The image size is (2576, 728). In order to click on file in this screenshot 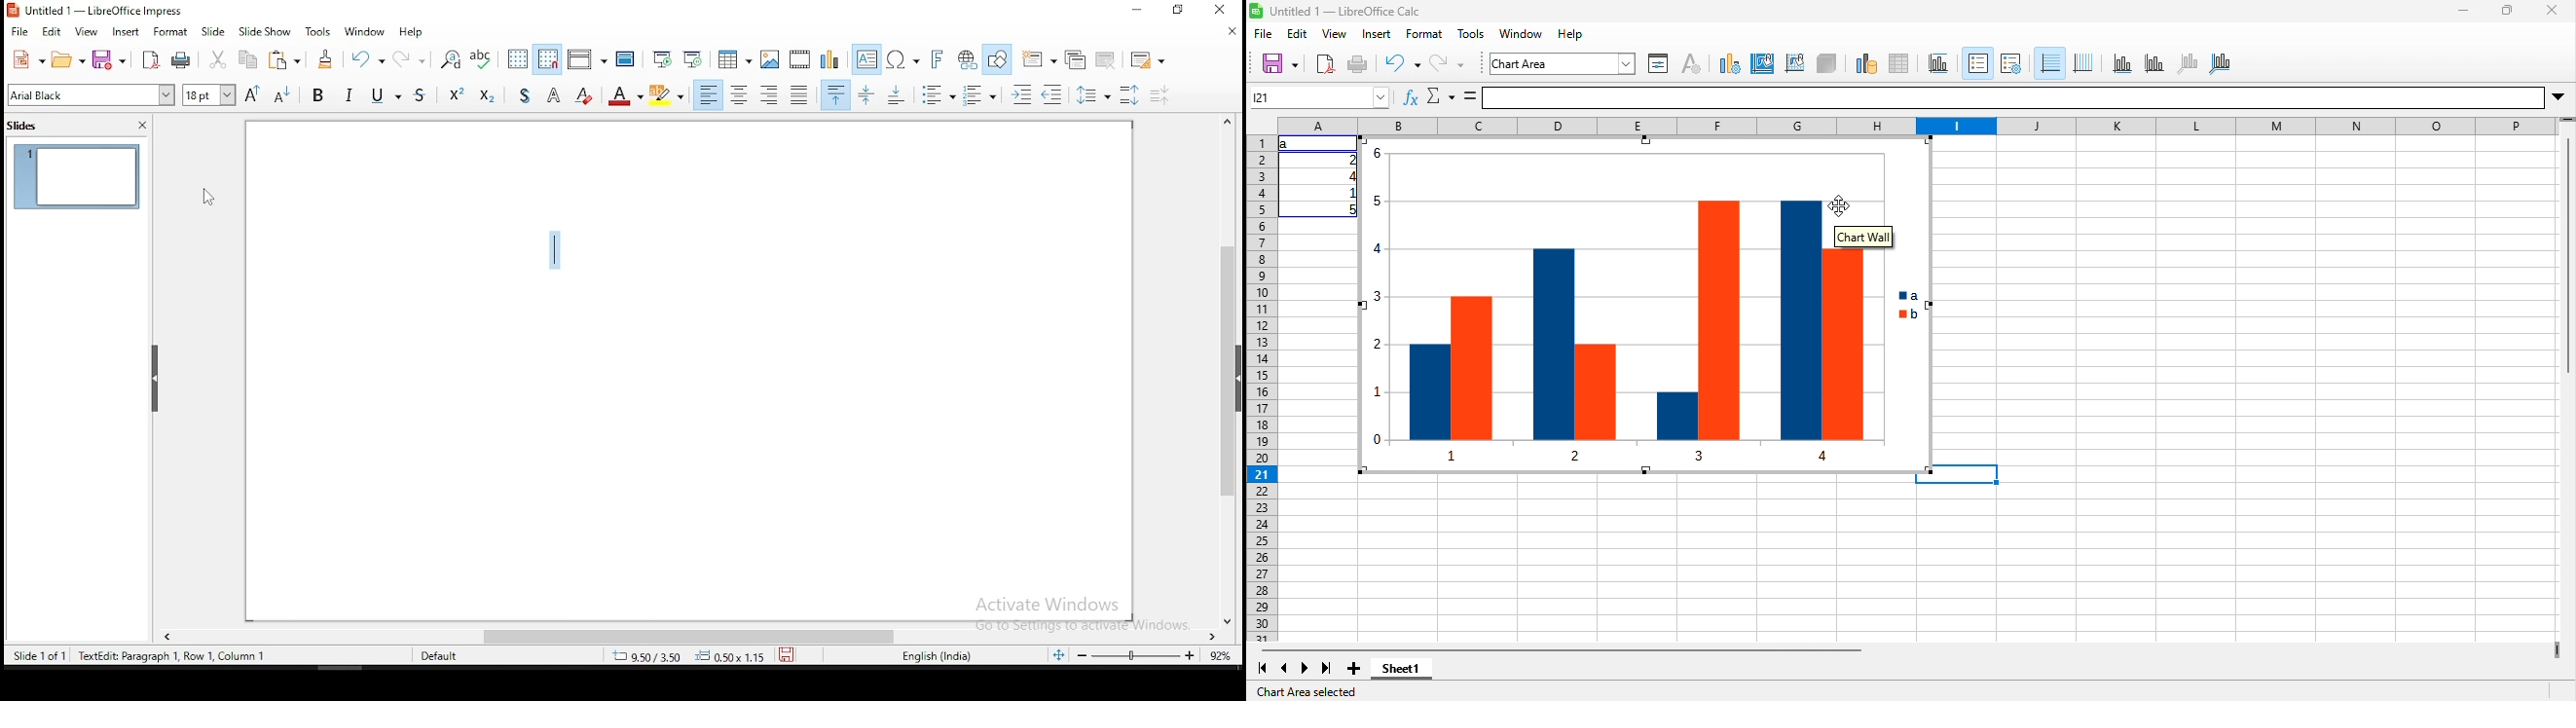, I will do `click(1264, 33)`.